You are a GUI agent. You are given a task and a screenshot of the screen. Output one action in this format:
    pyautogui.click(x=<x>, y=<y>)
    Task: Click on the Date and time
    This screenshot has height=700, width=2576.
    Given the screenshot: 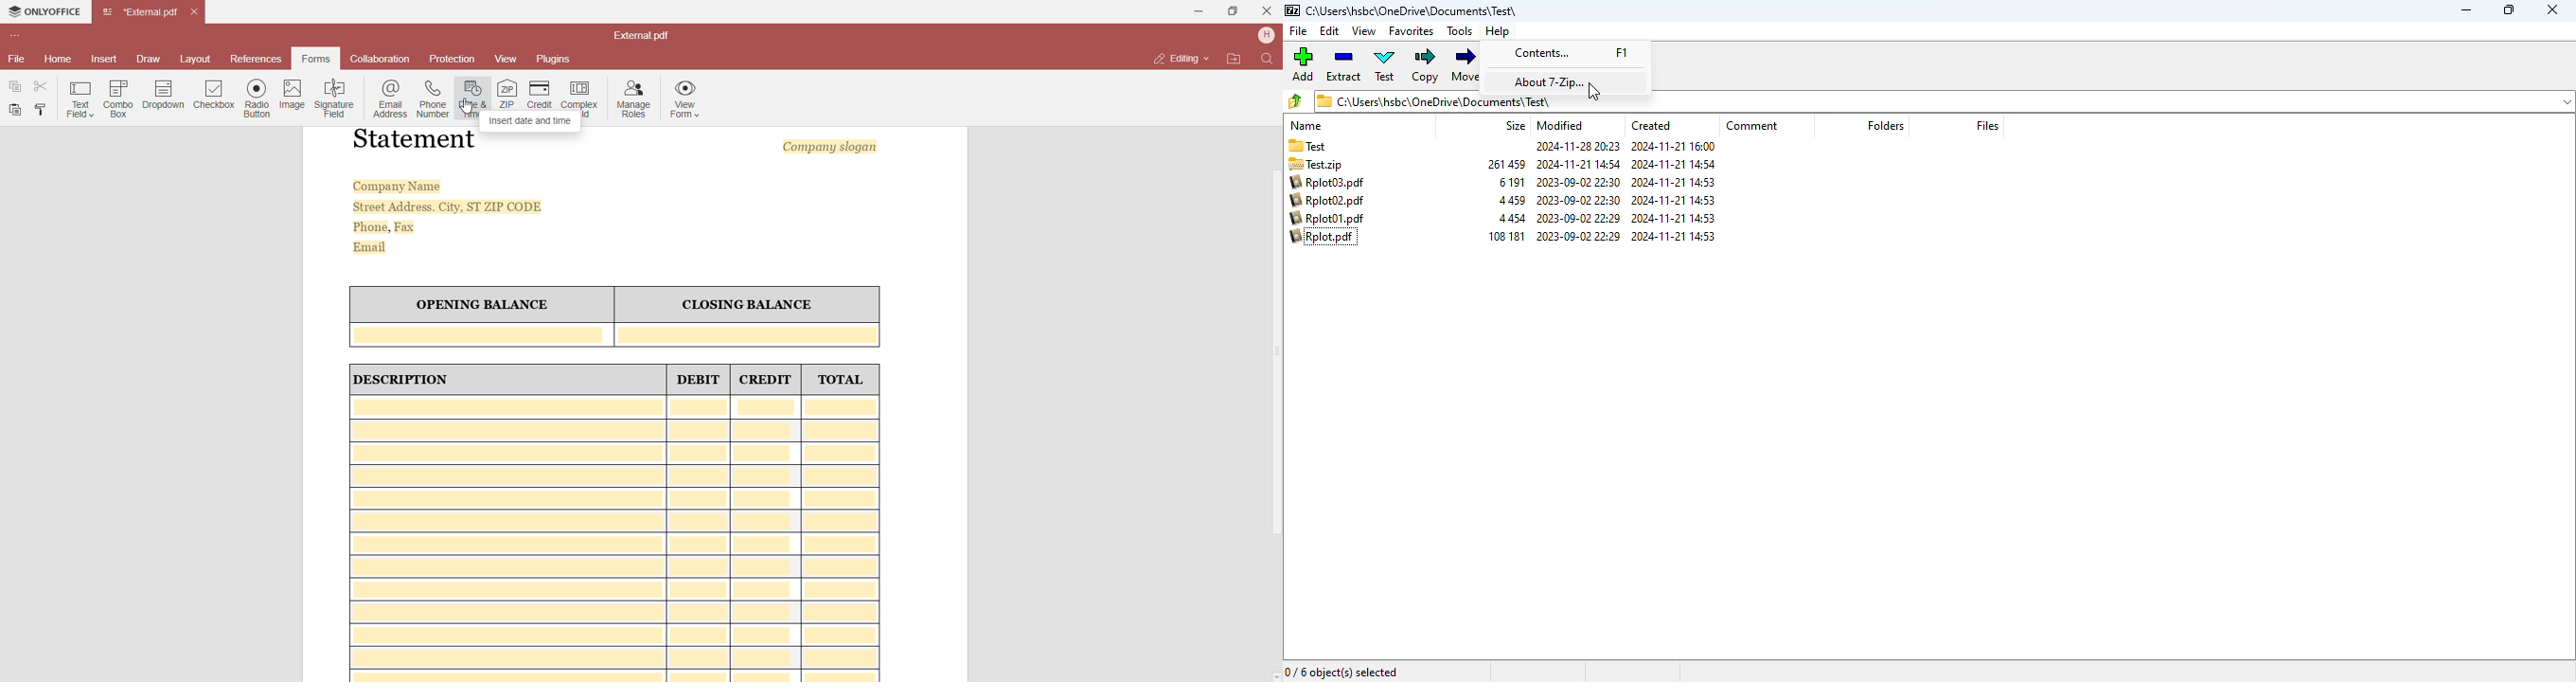 What is the action you would take?
    pyautogui.click(x=471, y=100)
    